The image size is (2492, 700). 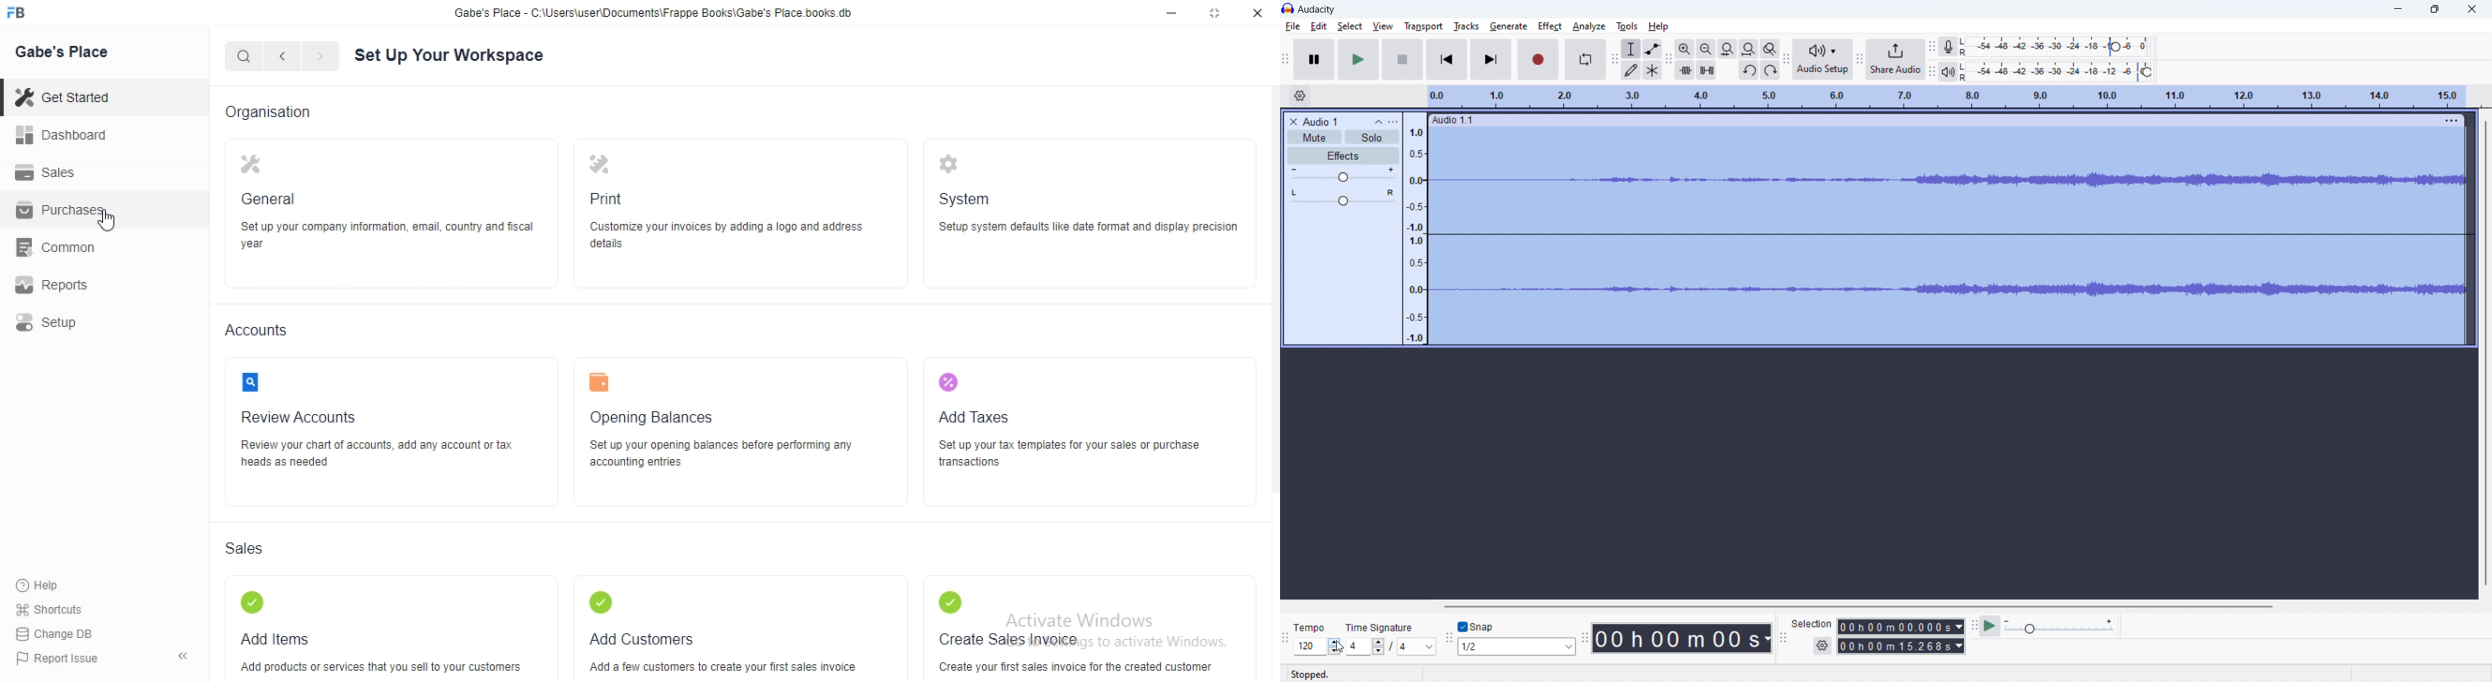 I want to click on Restore, so click(x=2434, y=9).